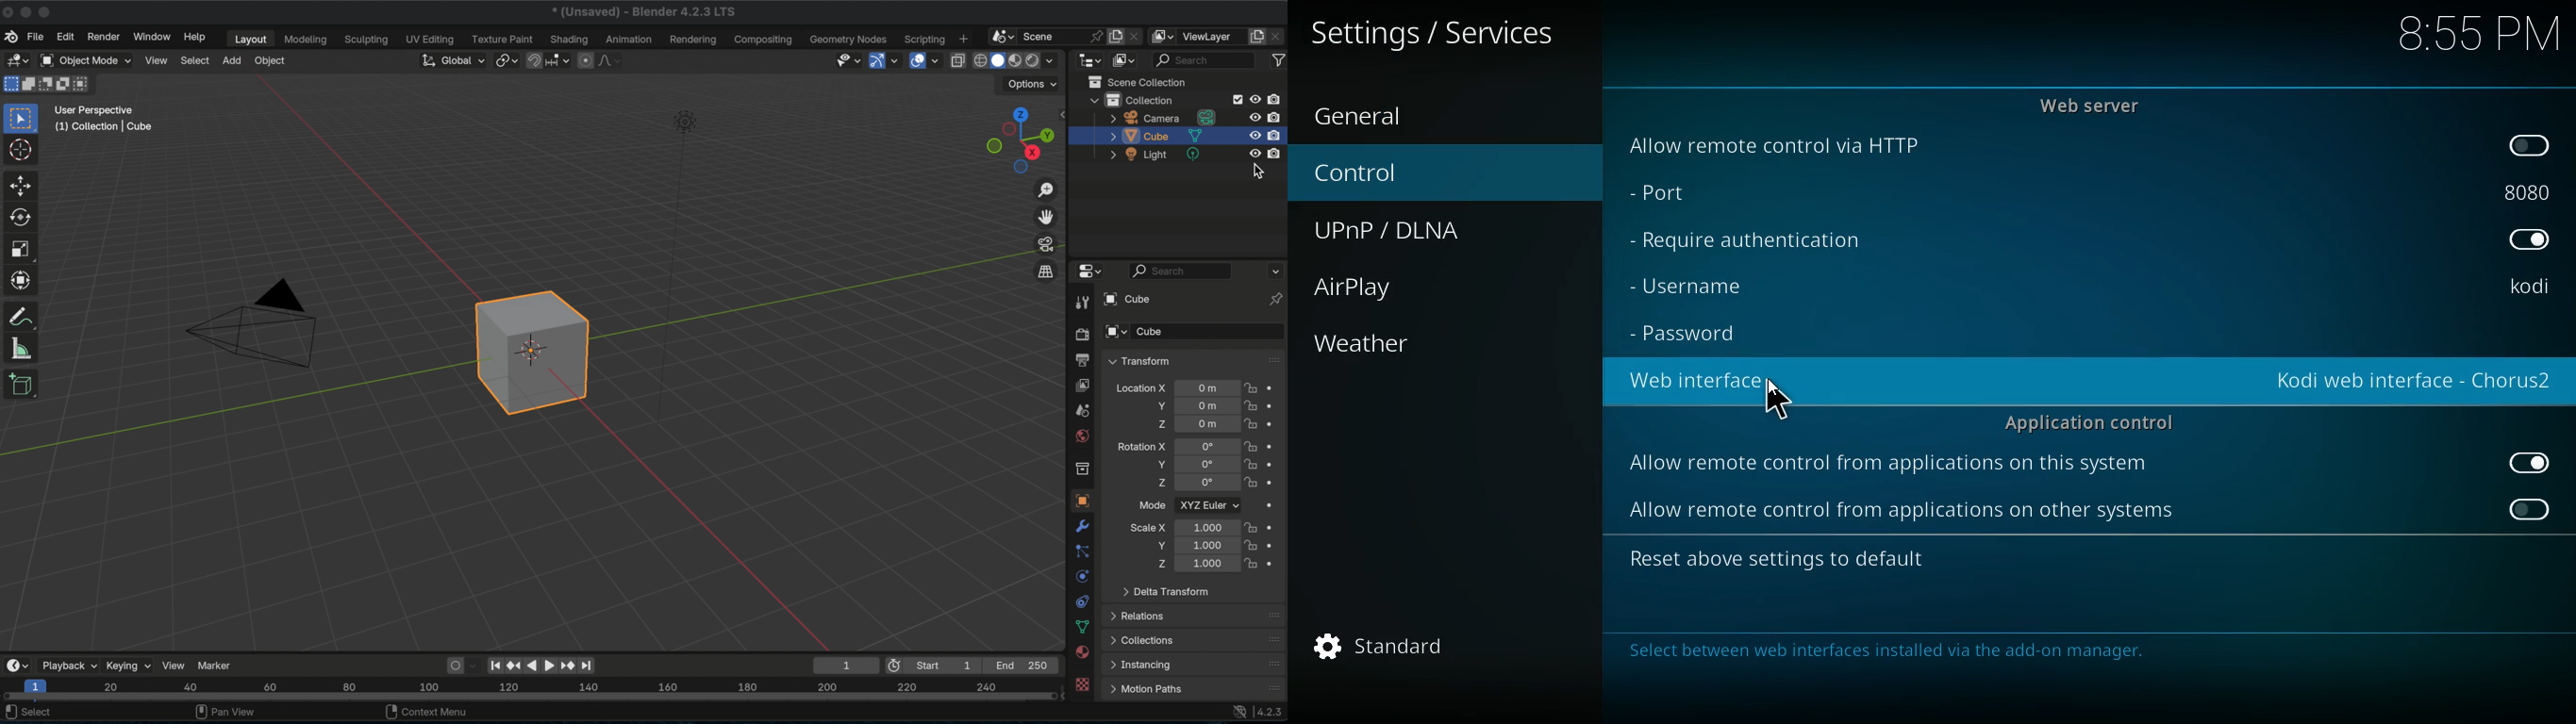  Describe the element at coordinates (844, 665) in the screenshot. I see `1` at that location.